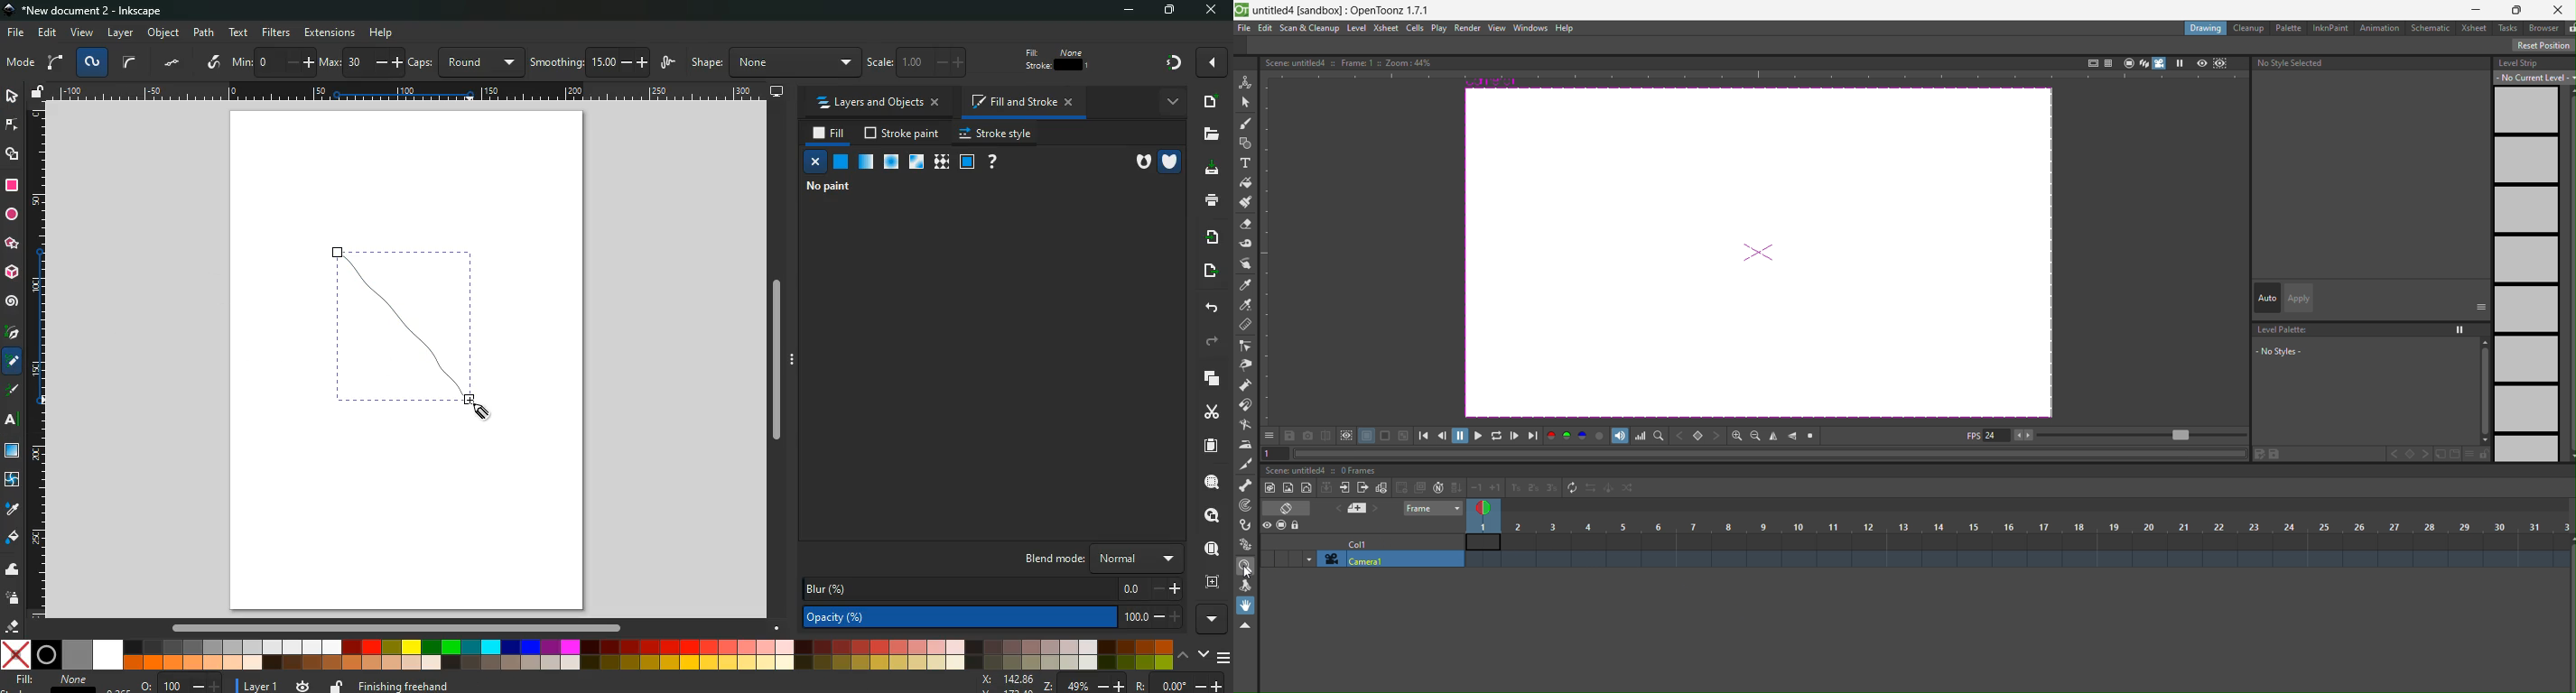 The image size is (2576, 700). I want to click on Horizontal Page Margins, so click(37, 363).